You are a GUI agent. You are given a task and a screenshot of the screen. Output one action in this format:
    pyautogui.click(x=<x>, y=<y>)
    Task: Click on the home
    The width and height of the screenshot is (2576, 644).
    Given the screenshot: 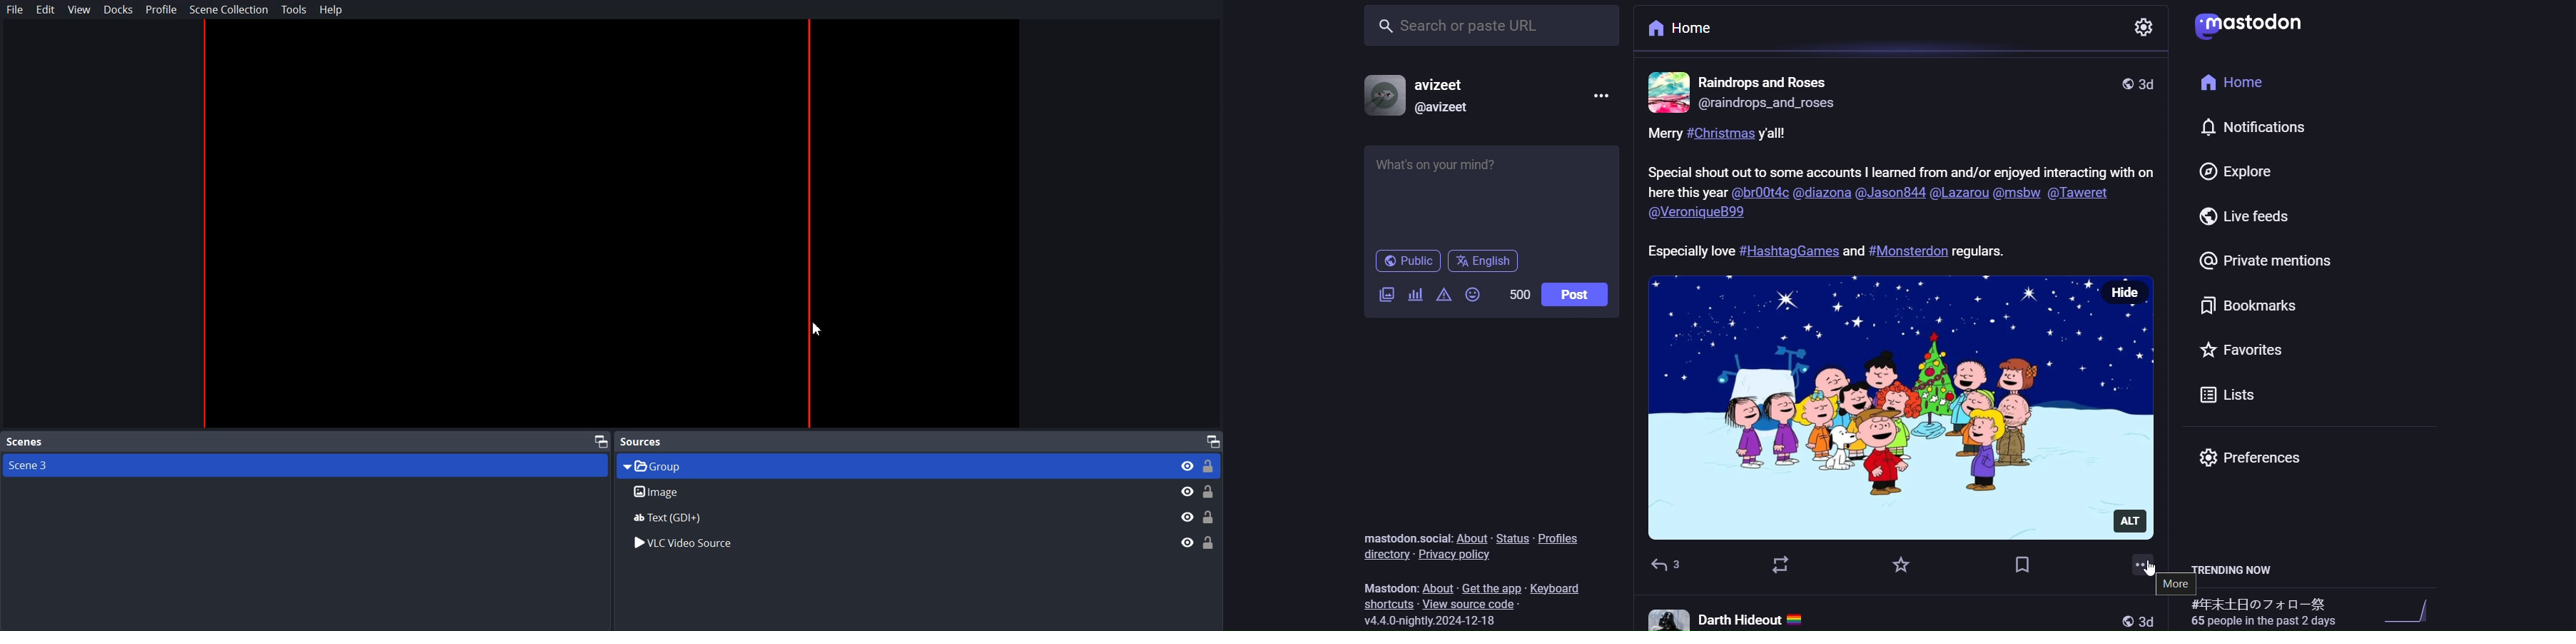 What is the action you would take?
    pyautogui.click(x=1686, y=31)
    